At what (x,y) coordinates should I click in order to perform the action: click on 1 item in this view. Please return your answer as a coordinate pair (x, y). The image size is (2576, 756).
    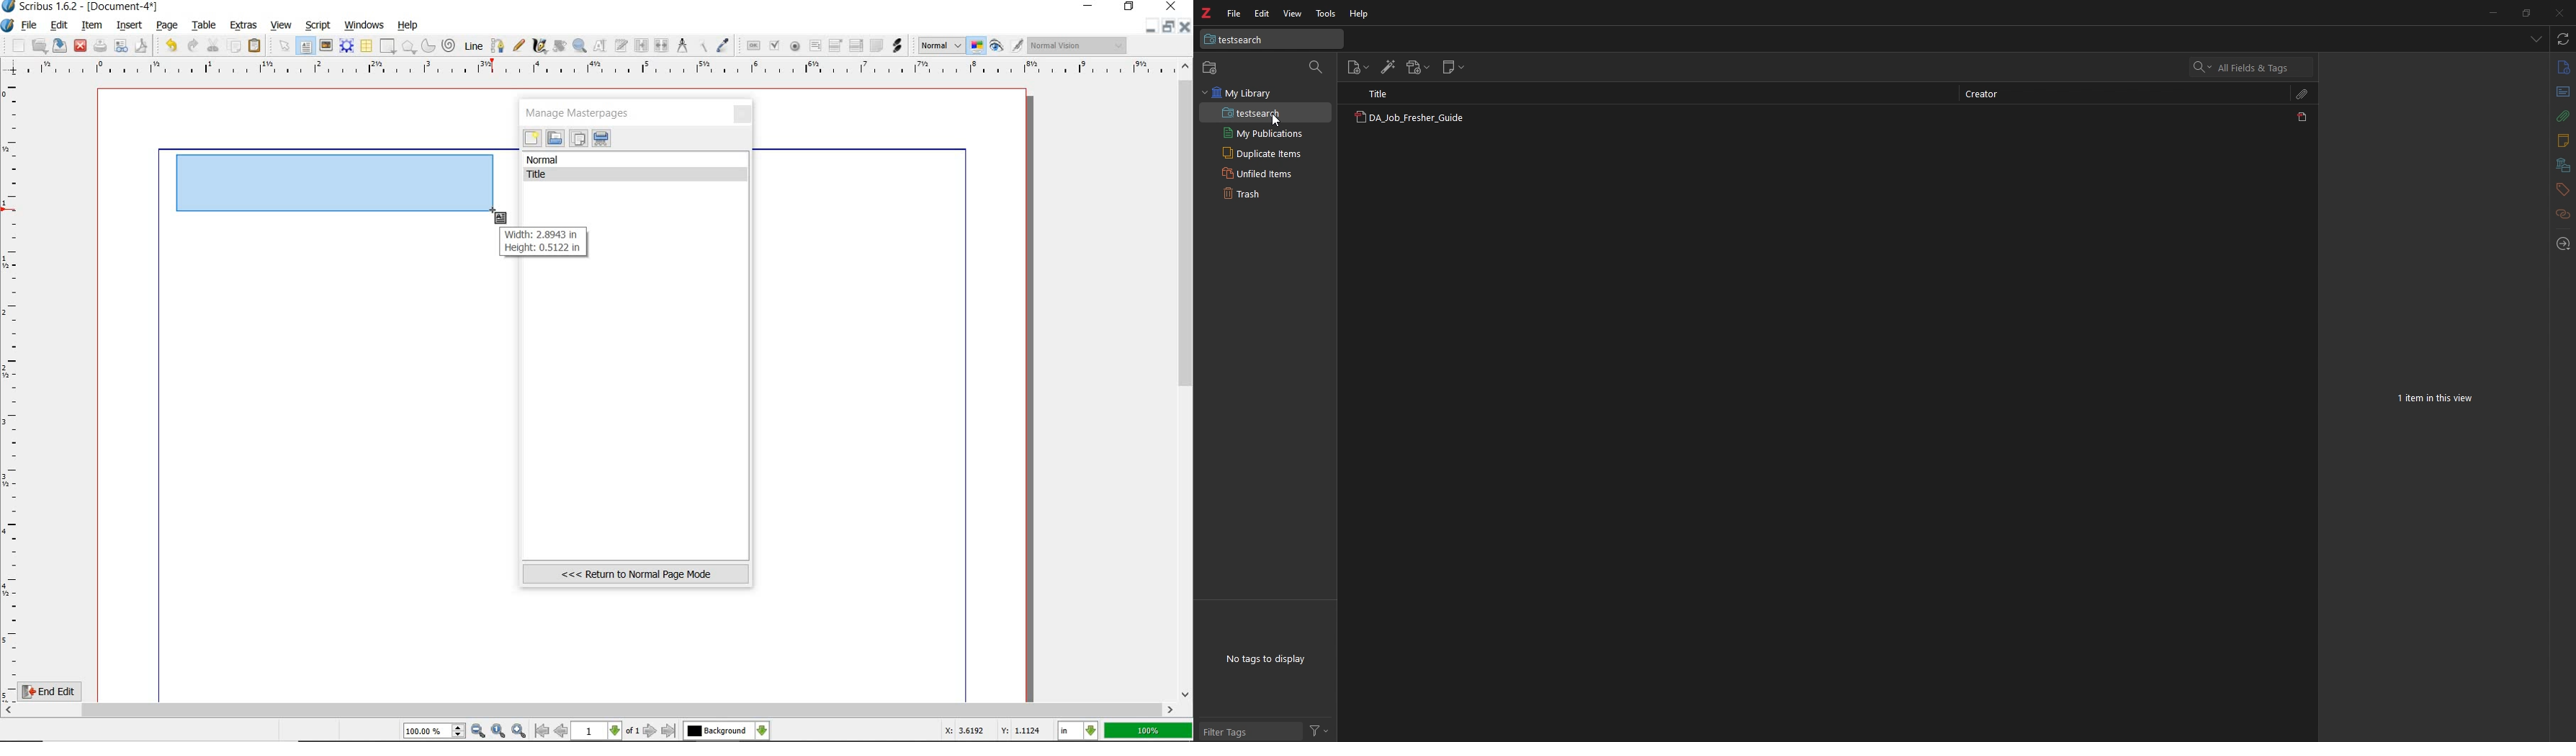
    Looking at the image, I should click on (2437, 398).